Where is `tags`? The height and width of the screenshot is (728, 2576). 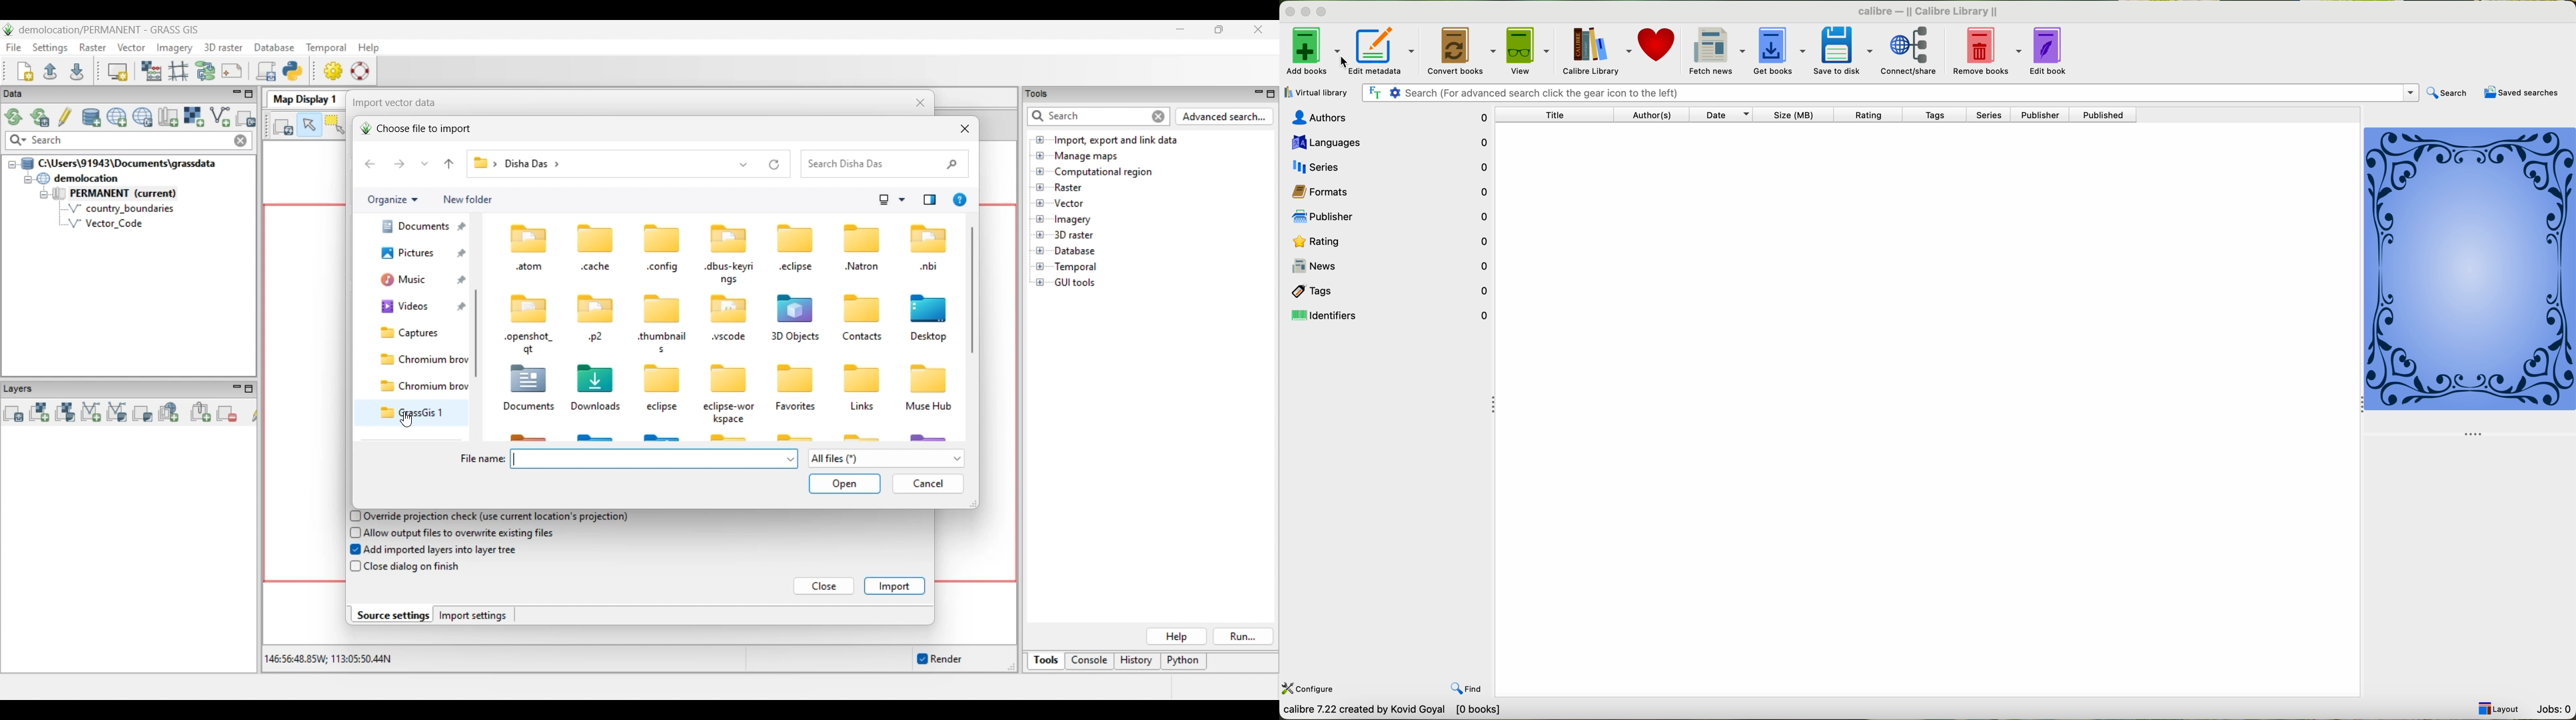
tags is located at coordinates (1388, 290).